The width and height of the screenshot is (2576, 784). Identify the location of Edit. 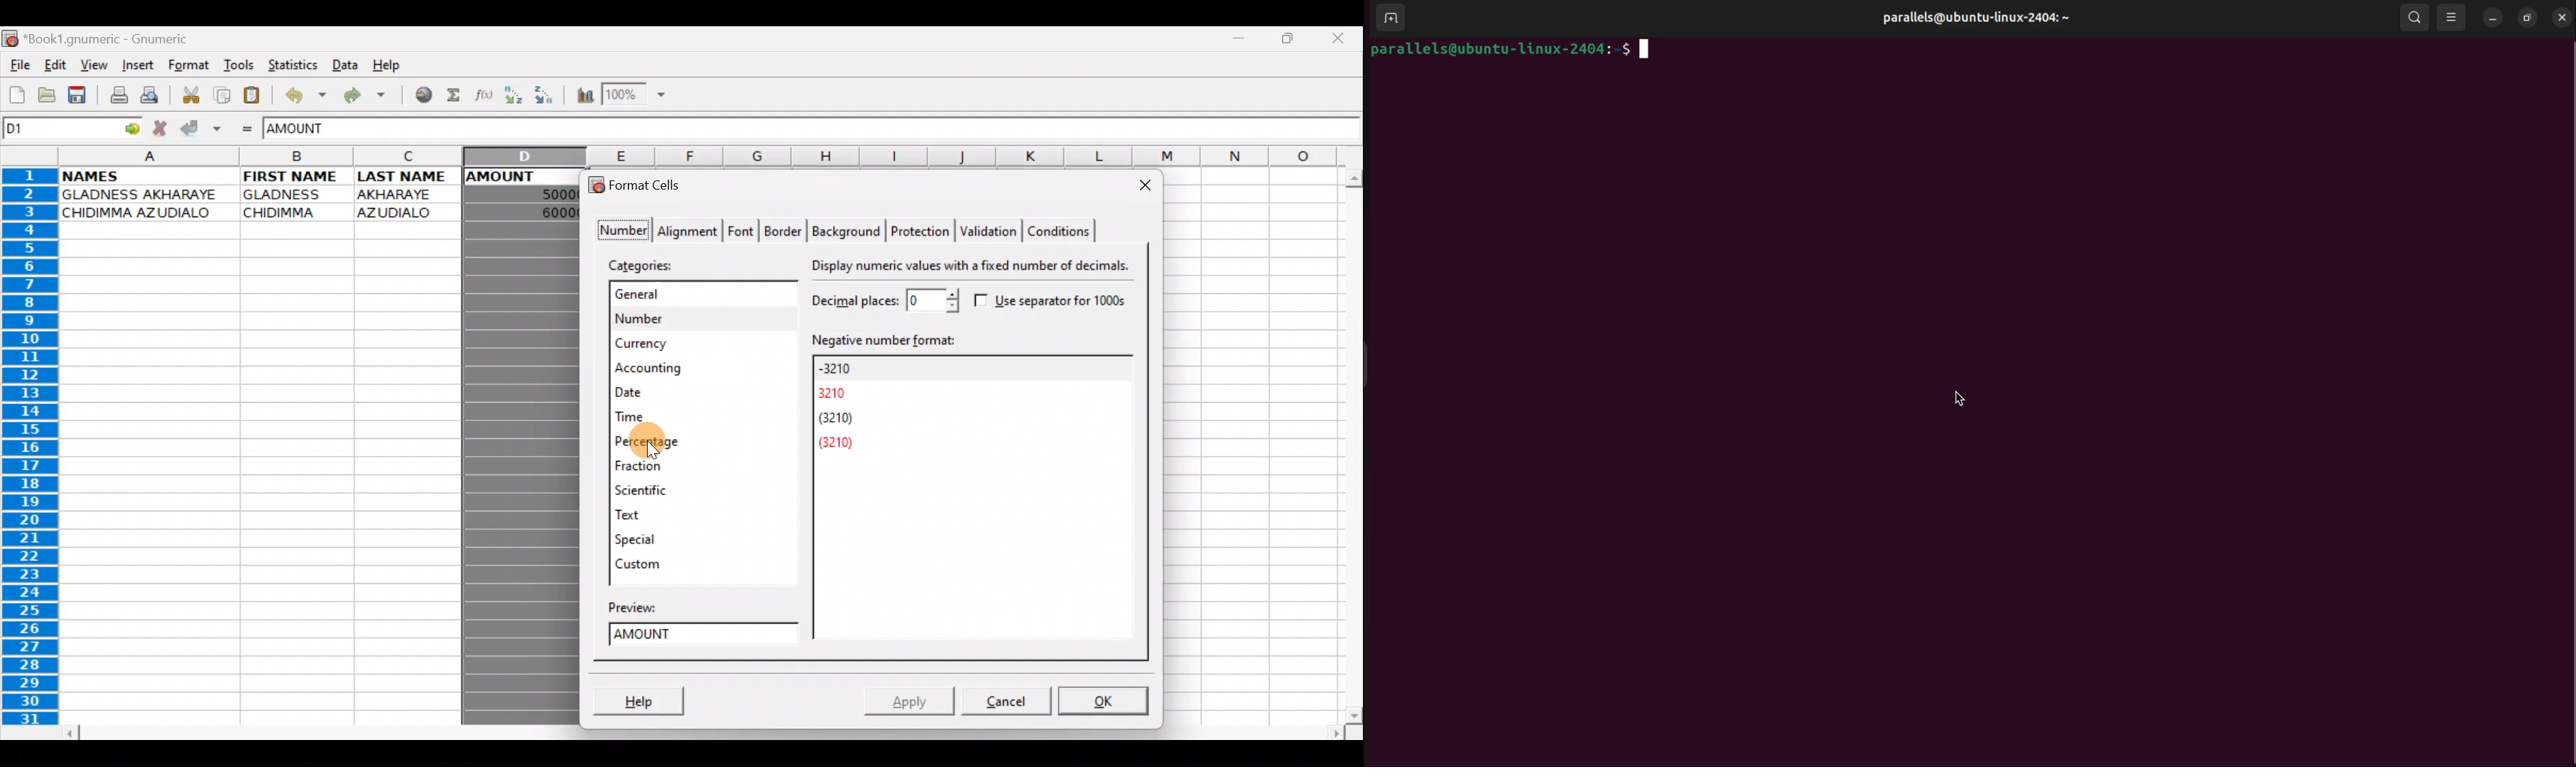
(57, 66).